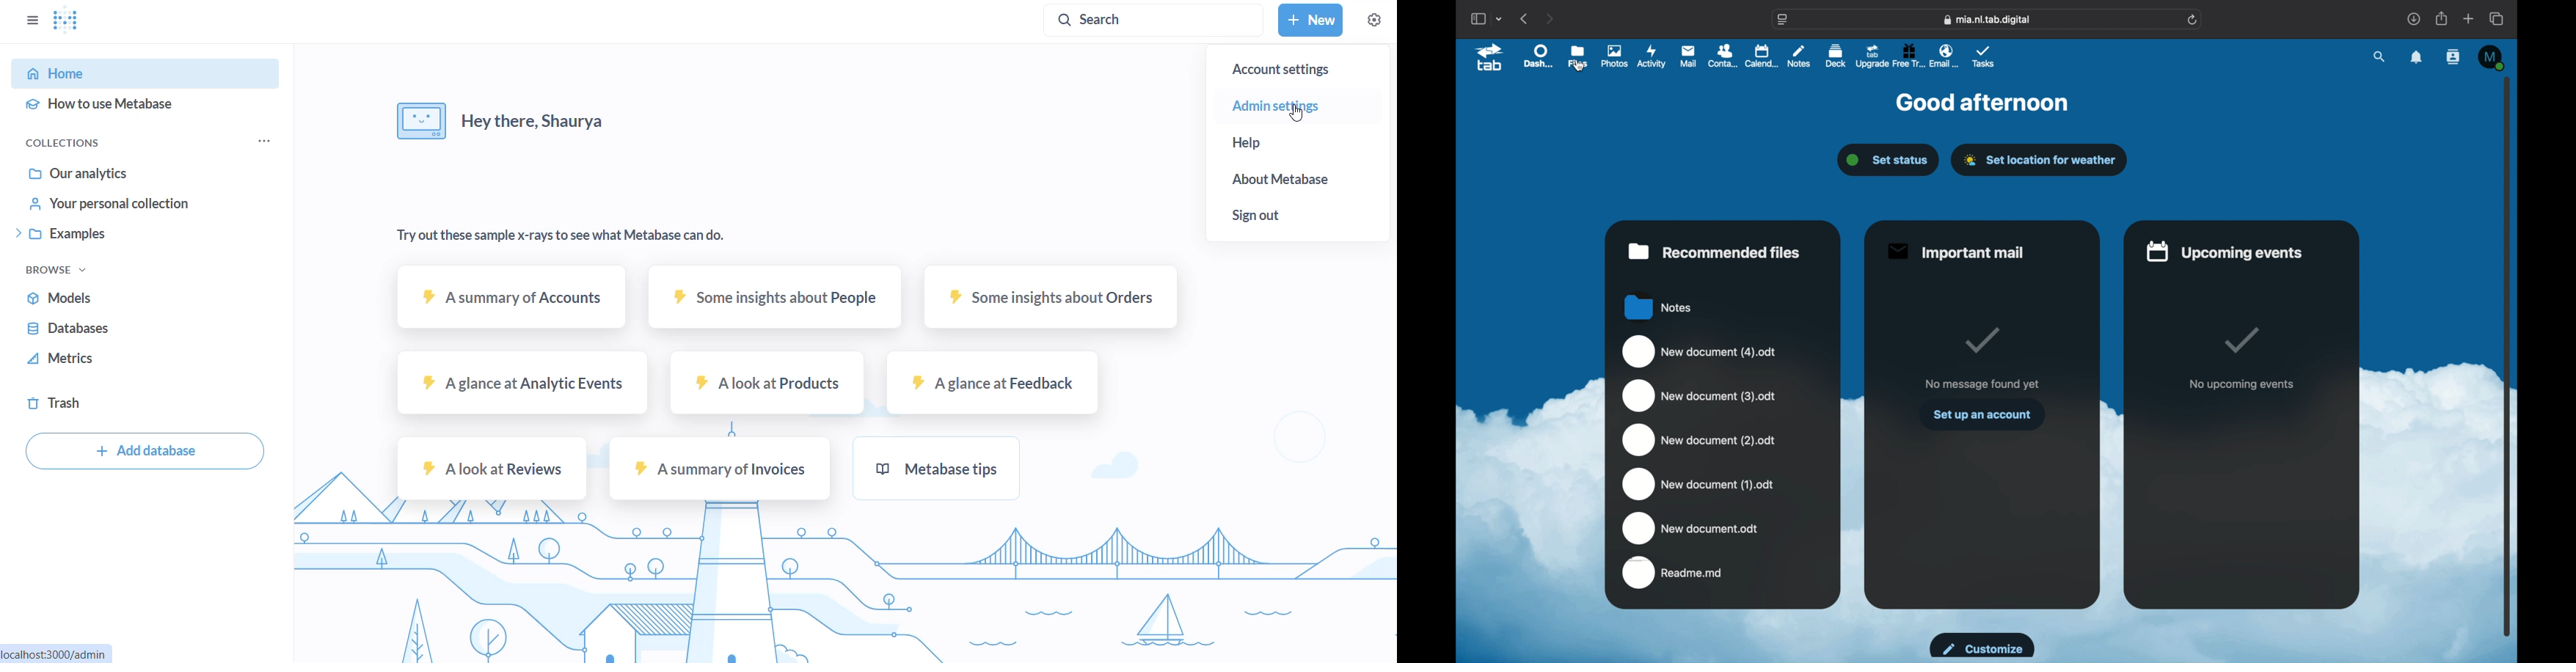 Image resolution: width=2576 pixels, height=672 pixels. What do you see at coordinates (1538, 55) in the screenshot?
I see `dashboard` at bounding box center [1538, 55].